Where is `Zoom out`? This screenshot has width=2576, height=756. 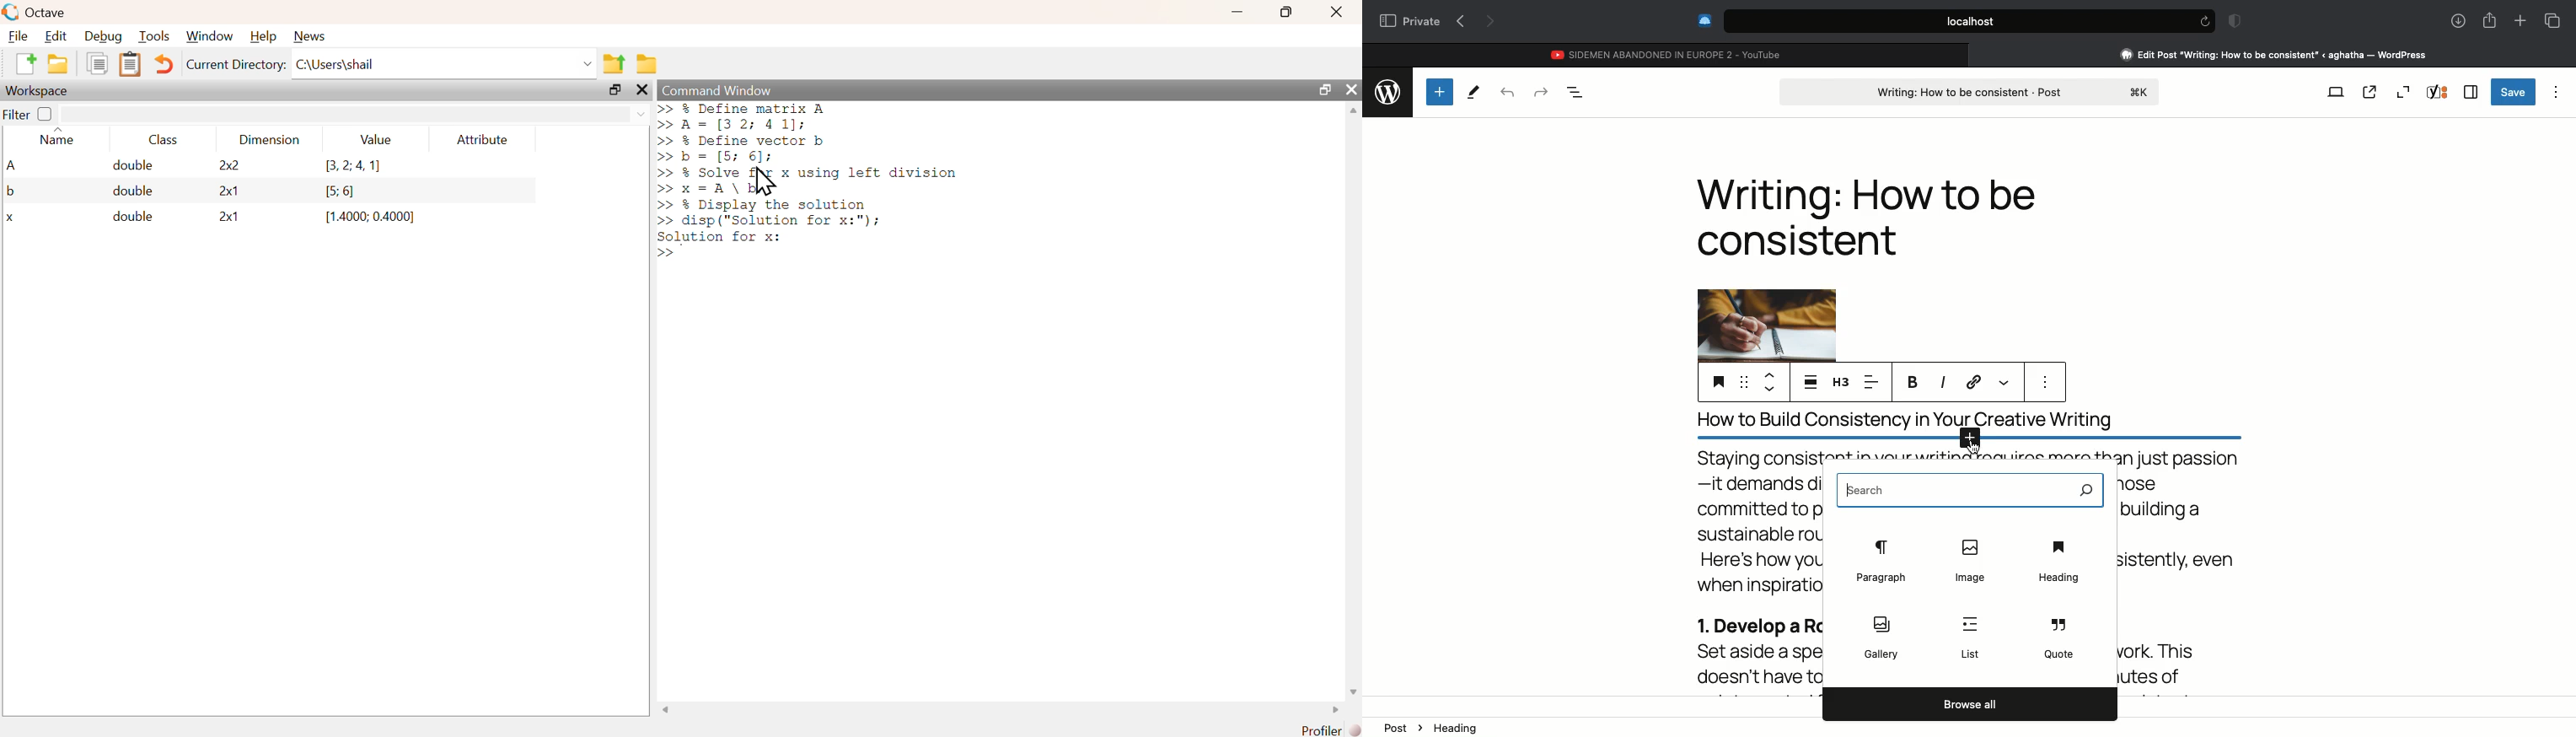 Zoom out is located at coordinates (2402, 92).